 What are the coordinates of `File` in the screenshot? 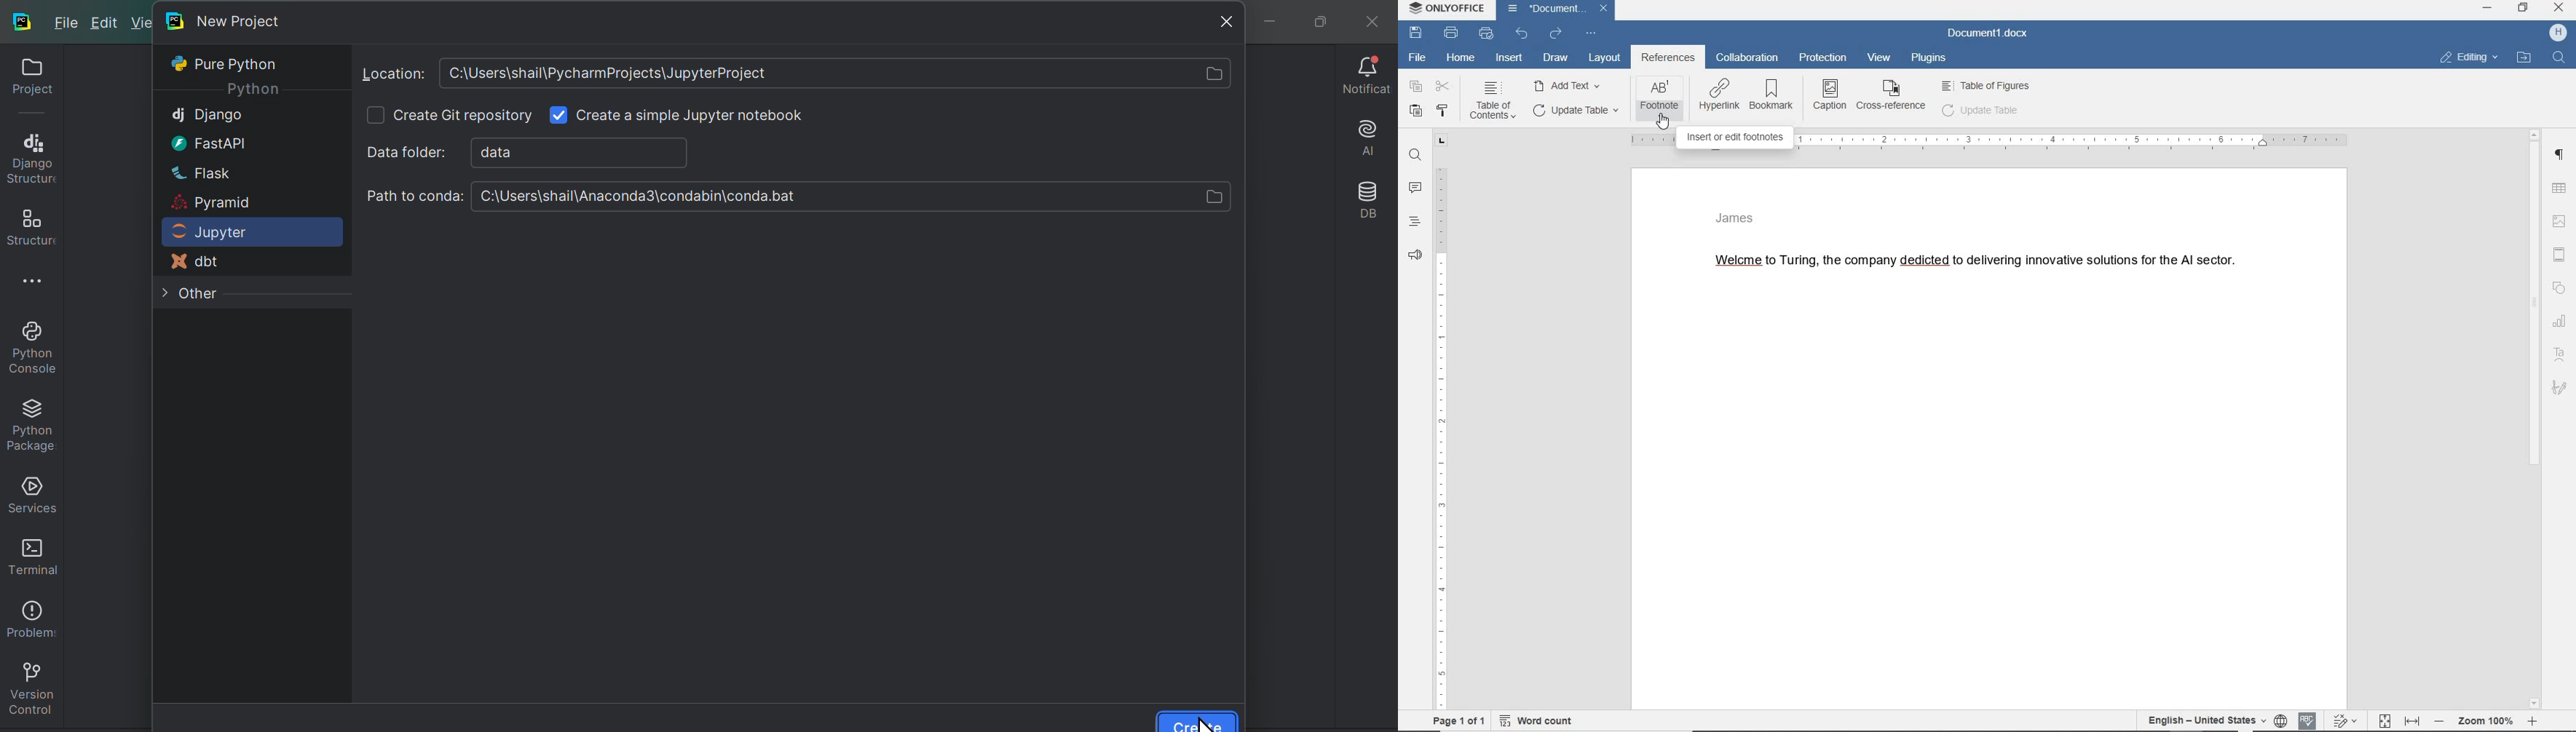 It's located at (70, 25).